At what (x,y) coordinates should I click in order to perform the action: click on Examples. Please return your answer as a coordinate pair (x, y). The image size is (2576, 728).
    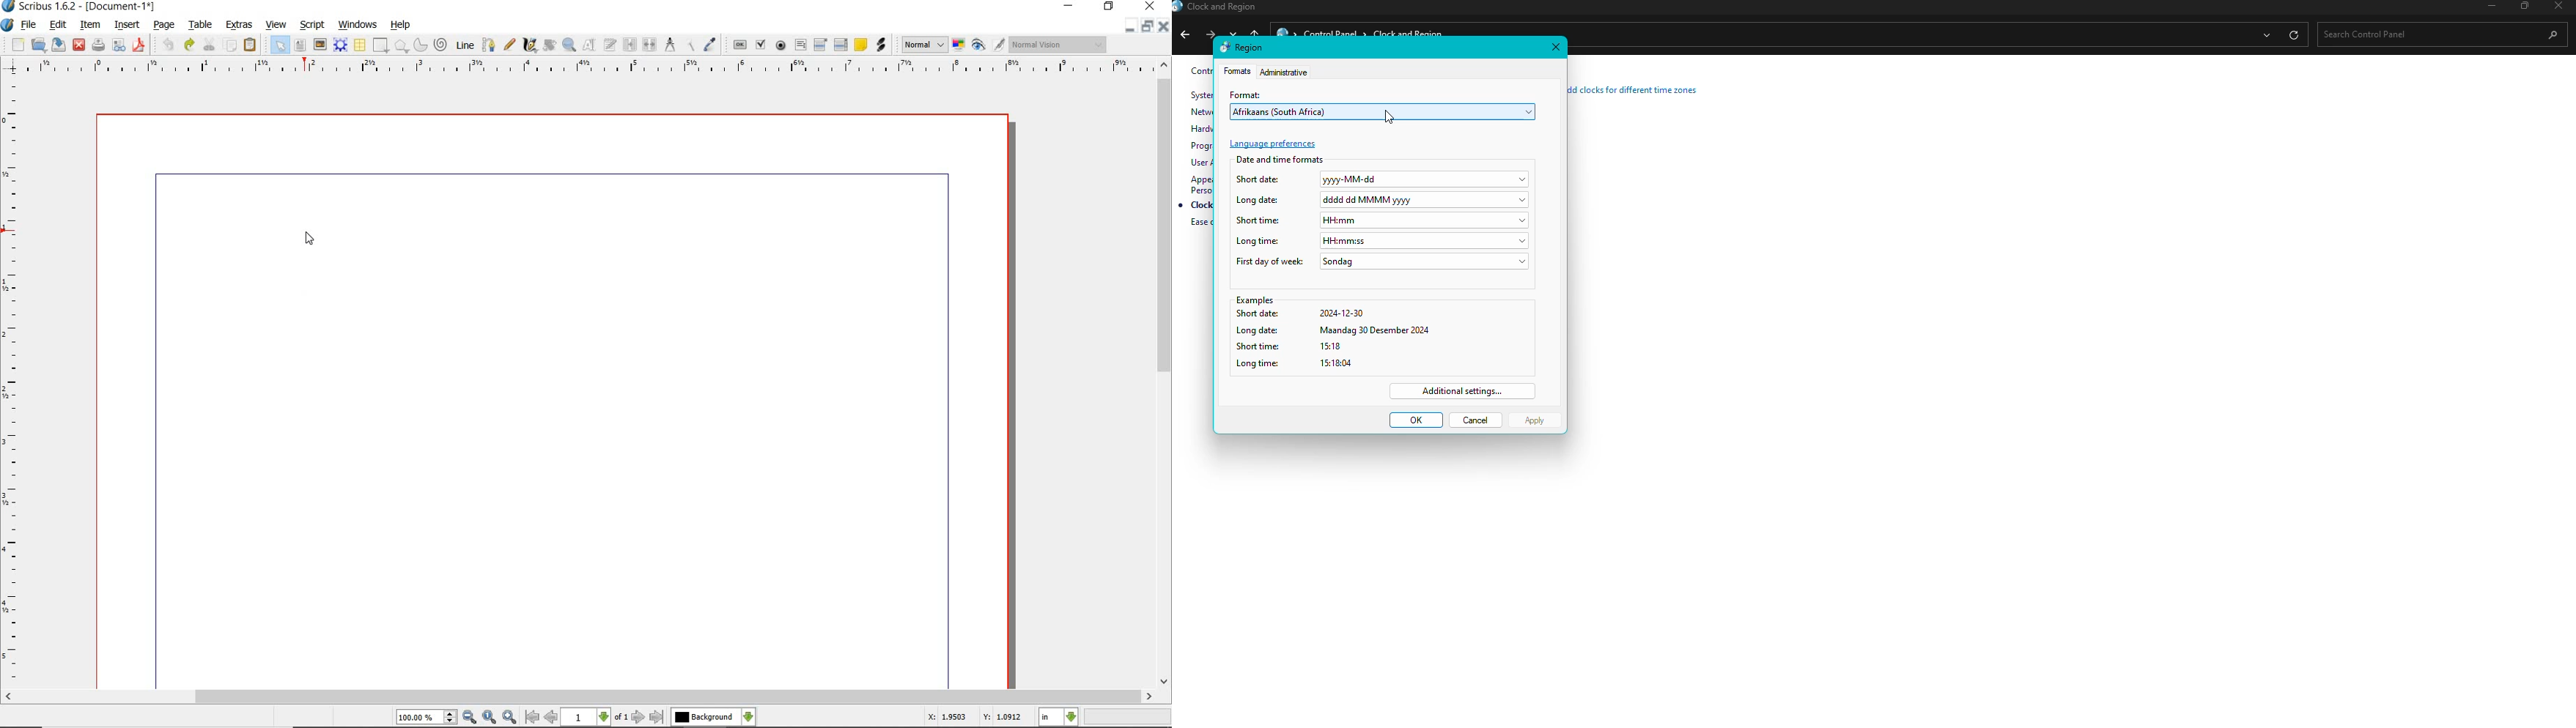
    Looking at the image, I should click on (1381, 301).